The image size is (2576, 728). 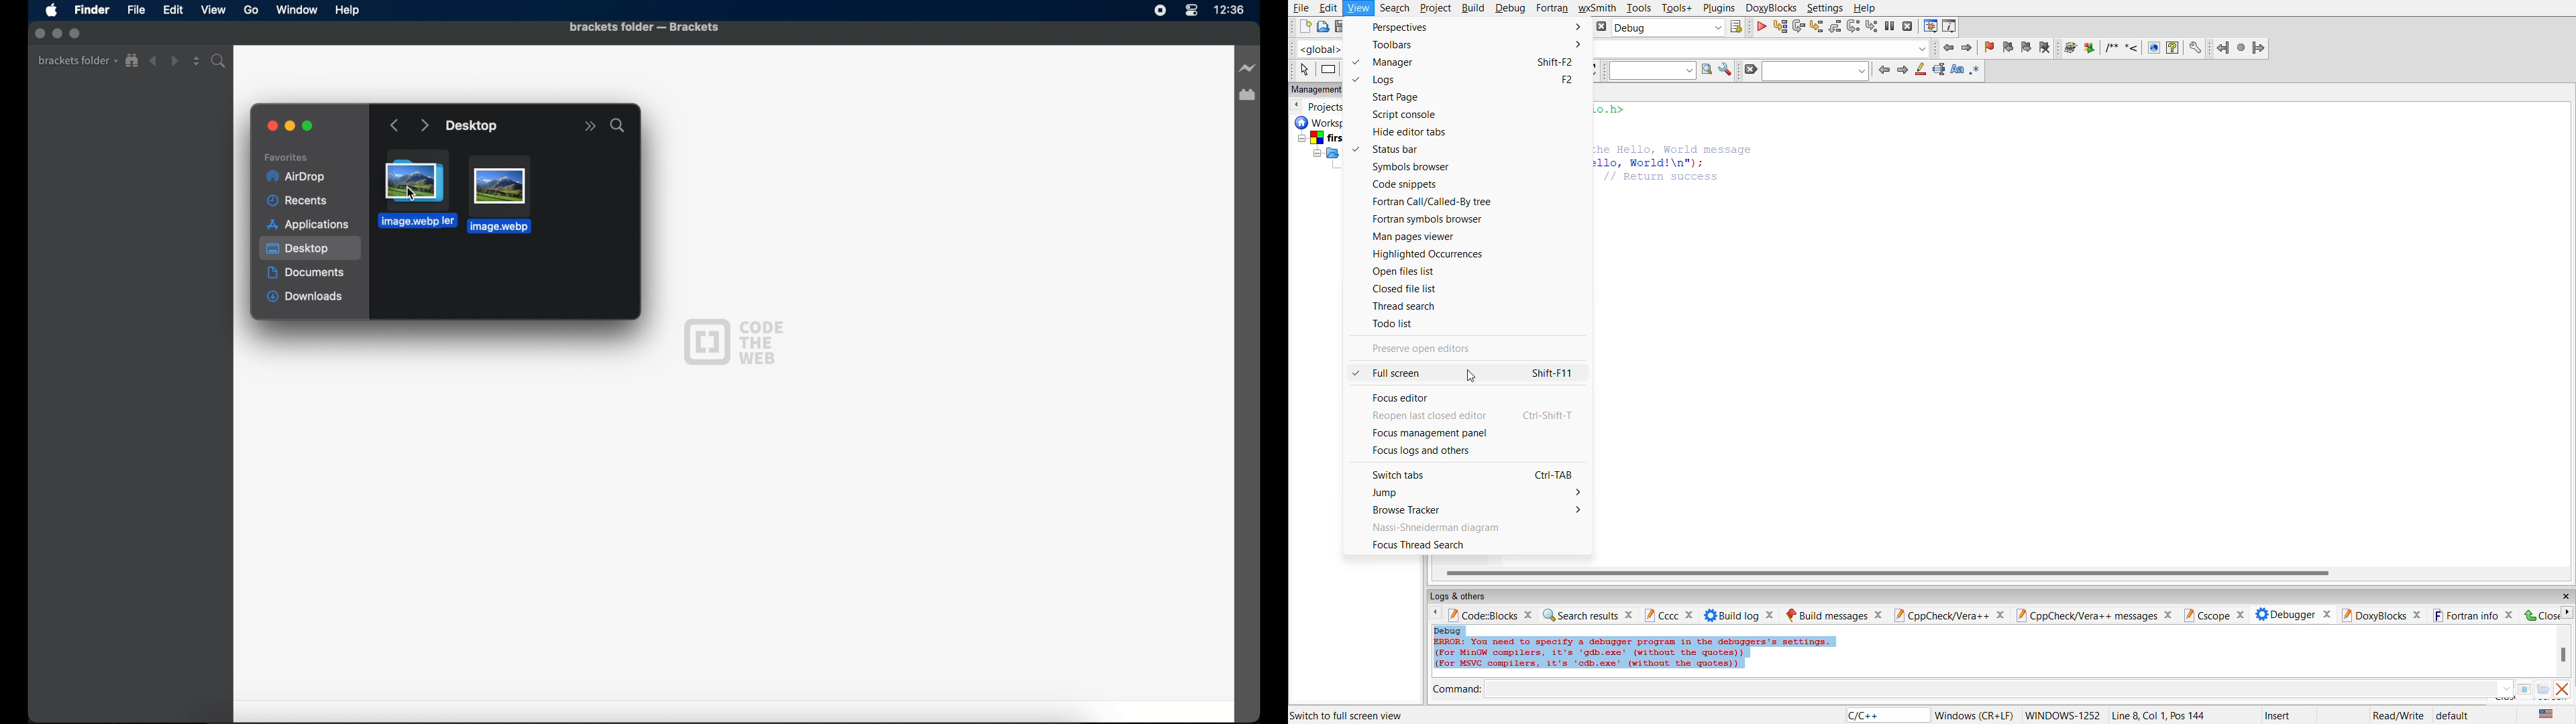 I want to click on documents, so click(x=307, y=273).